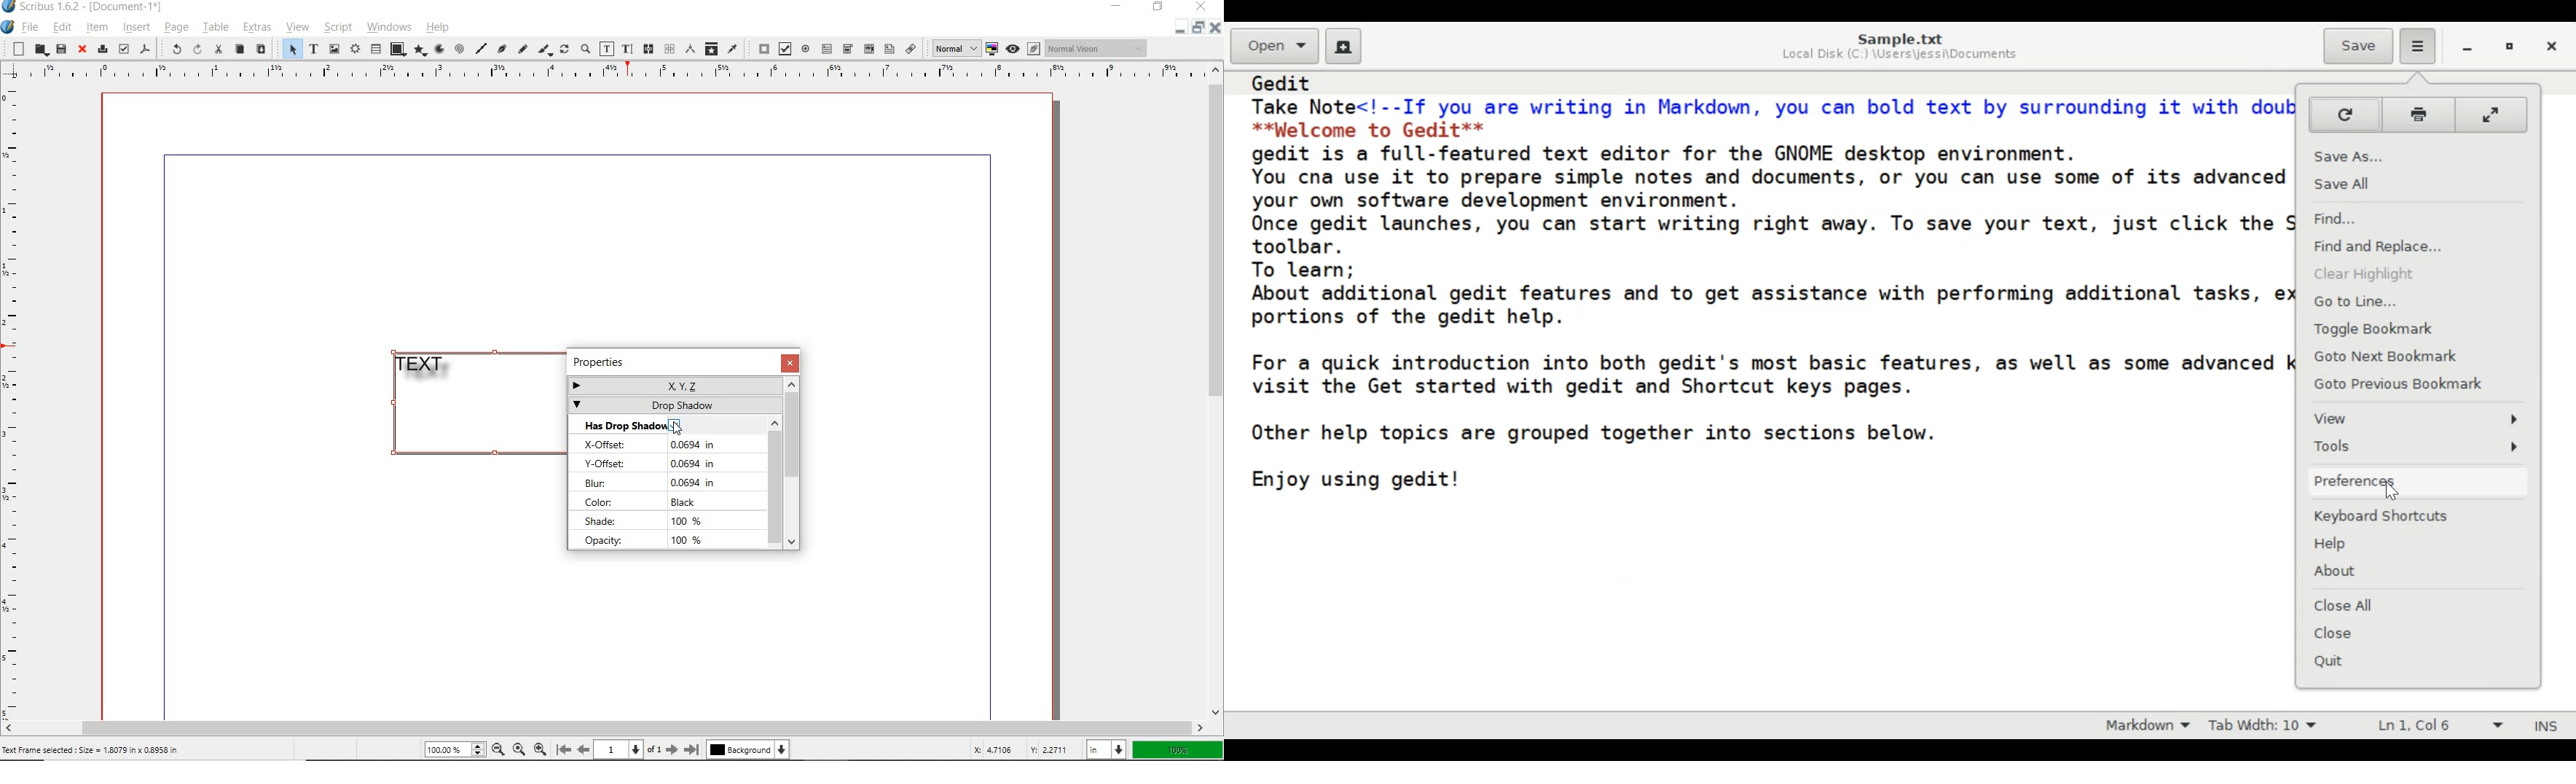 The height and width of the screenshot is (784, 2576). Describe the element at coordinates (425, 370) in the screenshot. I see `drop shadow added to text` at that location.